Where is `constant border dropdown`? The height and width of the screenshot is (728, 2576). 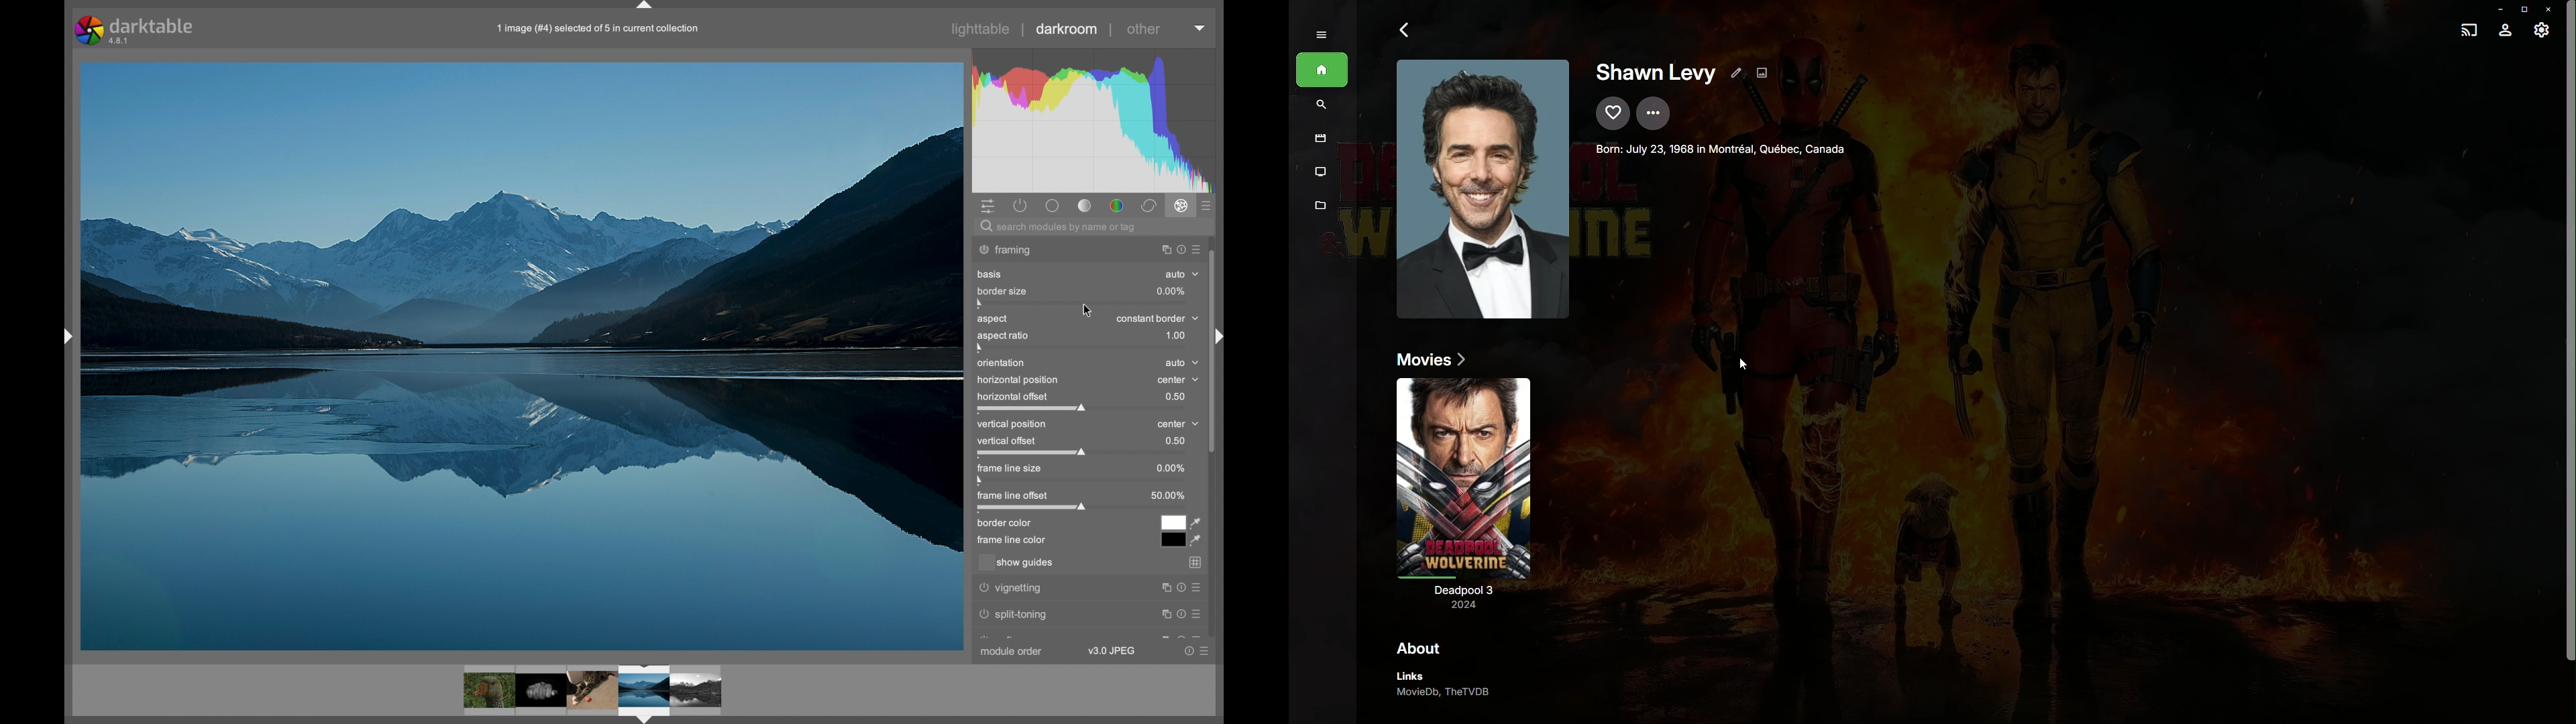 constant border dropdown is located at coordinates (1158, 318).